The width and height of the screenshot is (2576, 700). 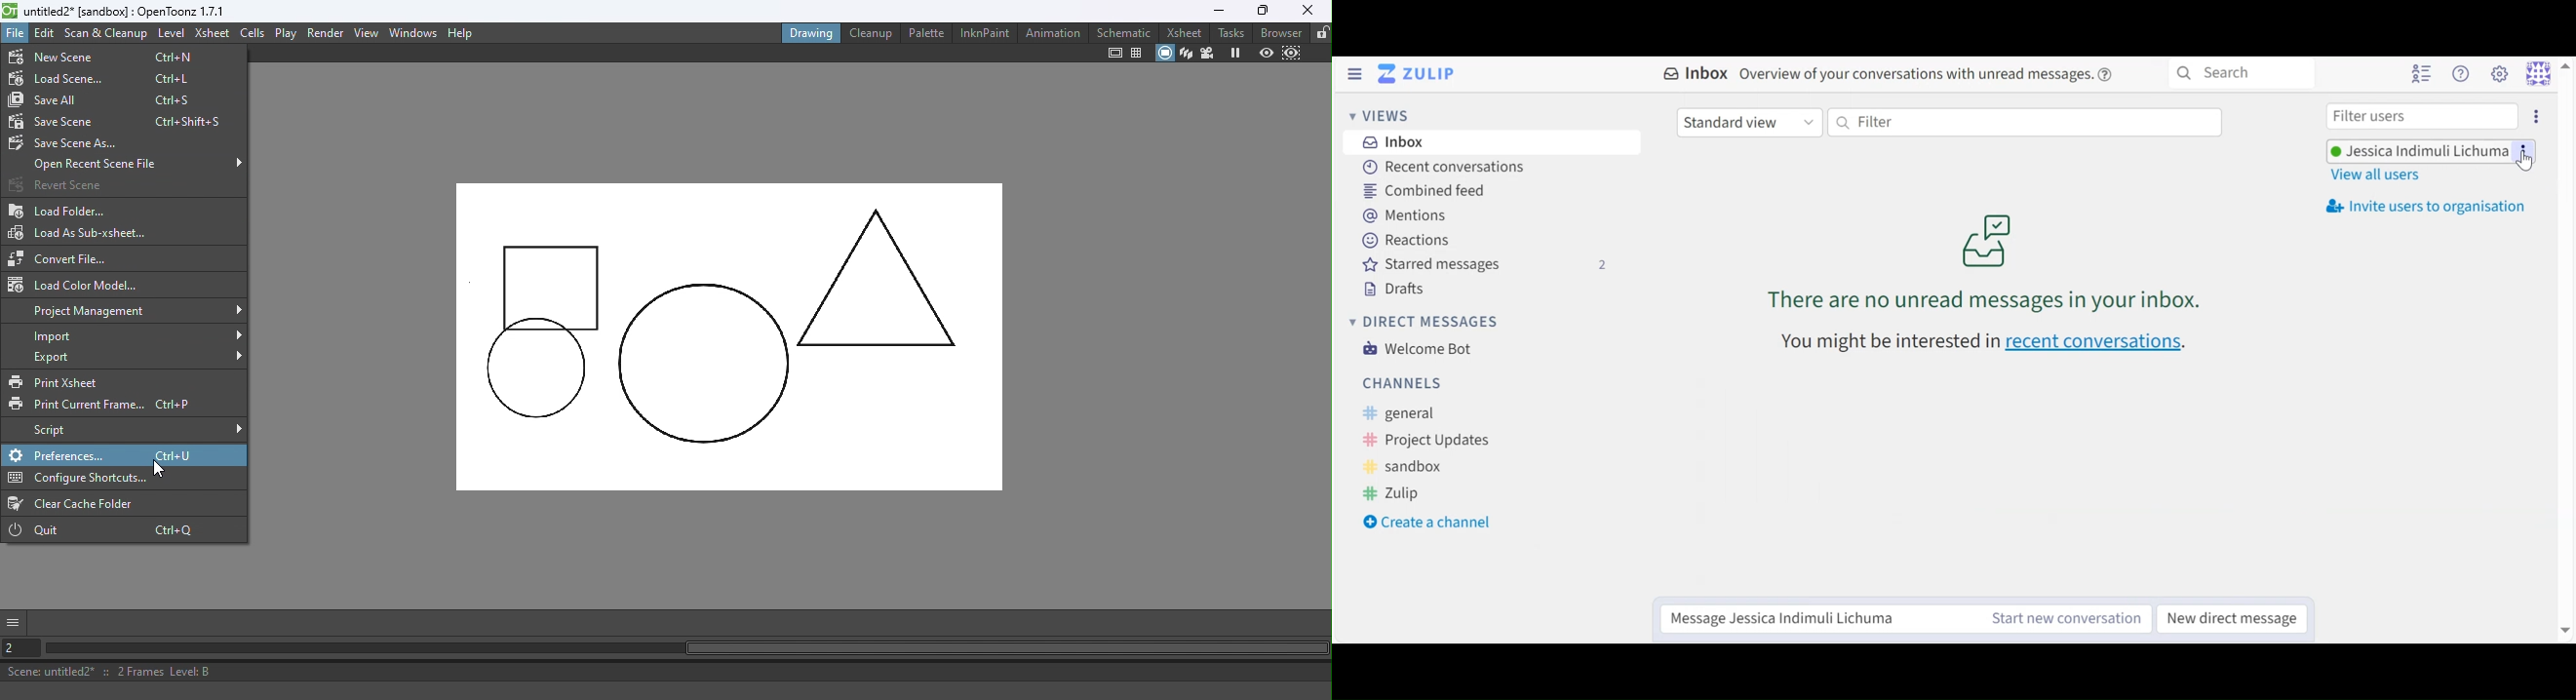 I want to click on Help, so click(x=461, y=33).